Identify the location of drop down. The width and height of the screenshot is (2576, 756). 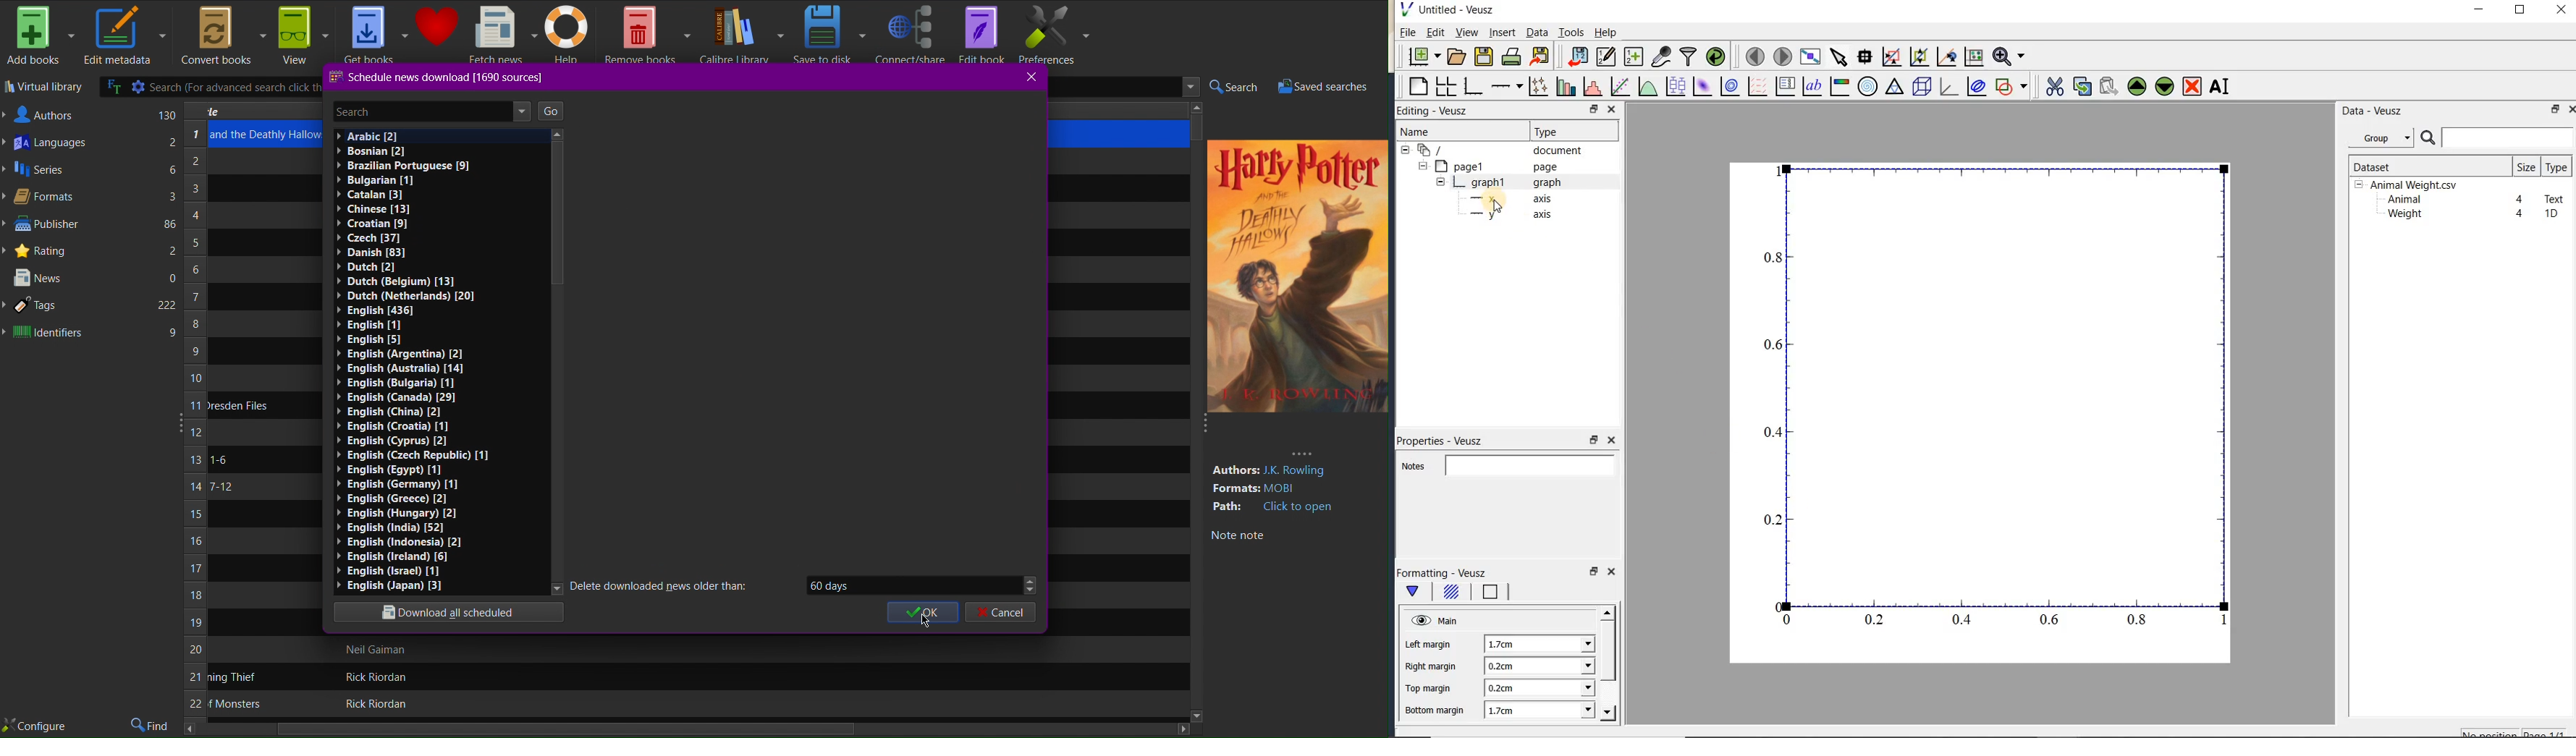
(522, 111).